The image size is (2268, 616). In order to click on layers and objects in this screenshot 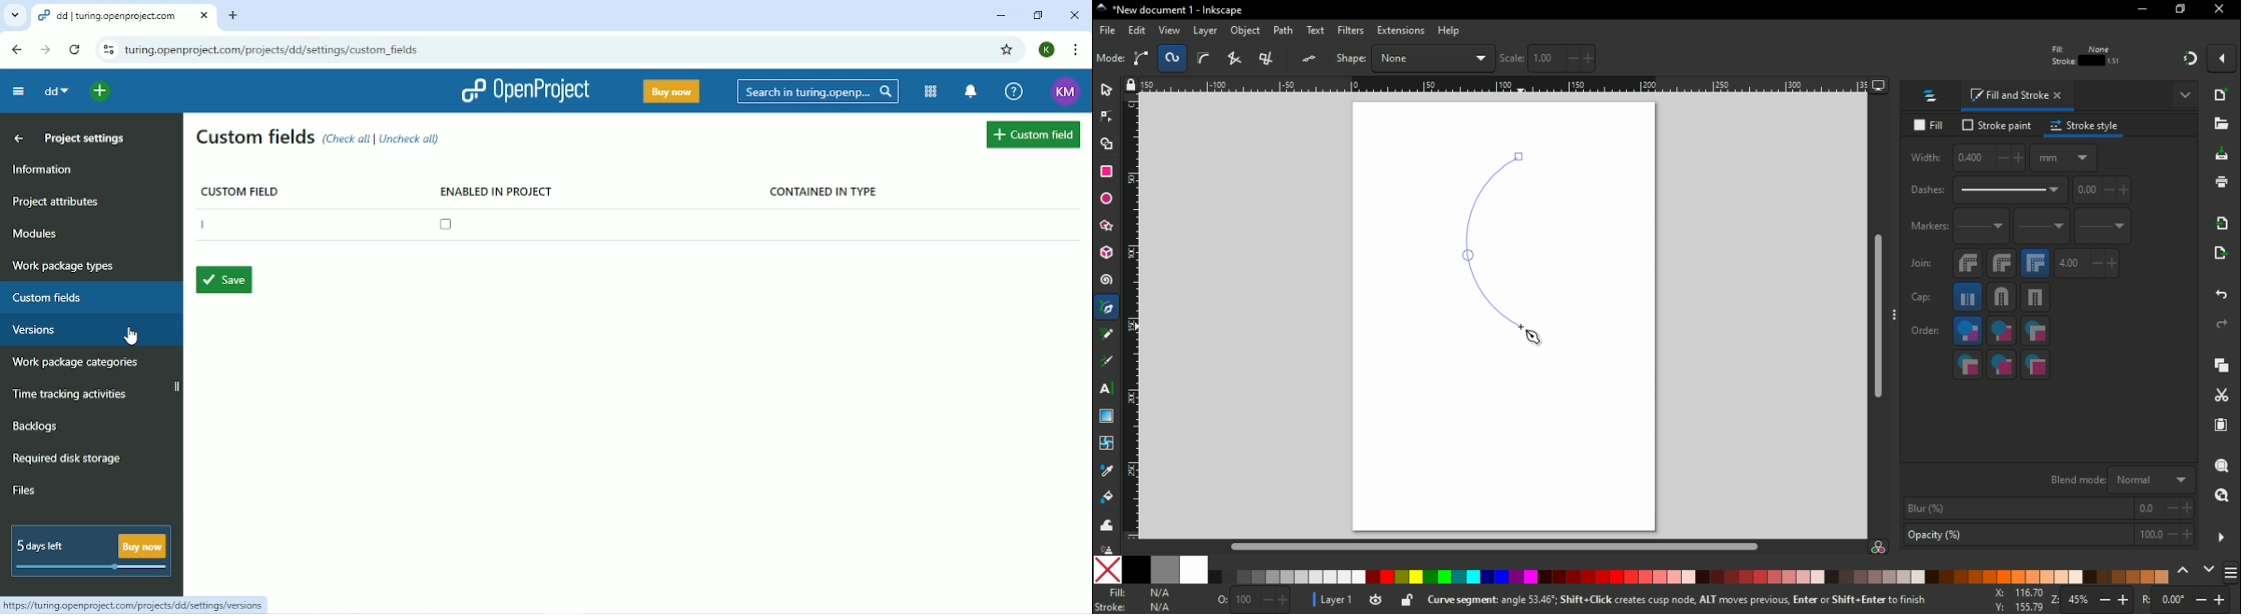, I will do `click(1933, 98)`.